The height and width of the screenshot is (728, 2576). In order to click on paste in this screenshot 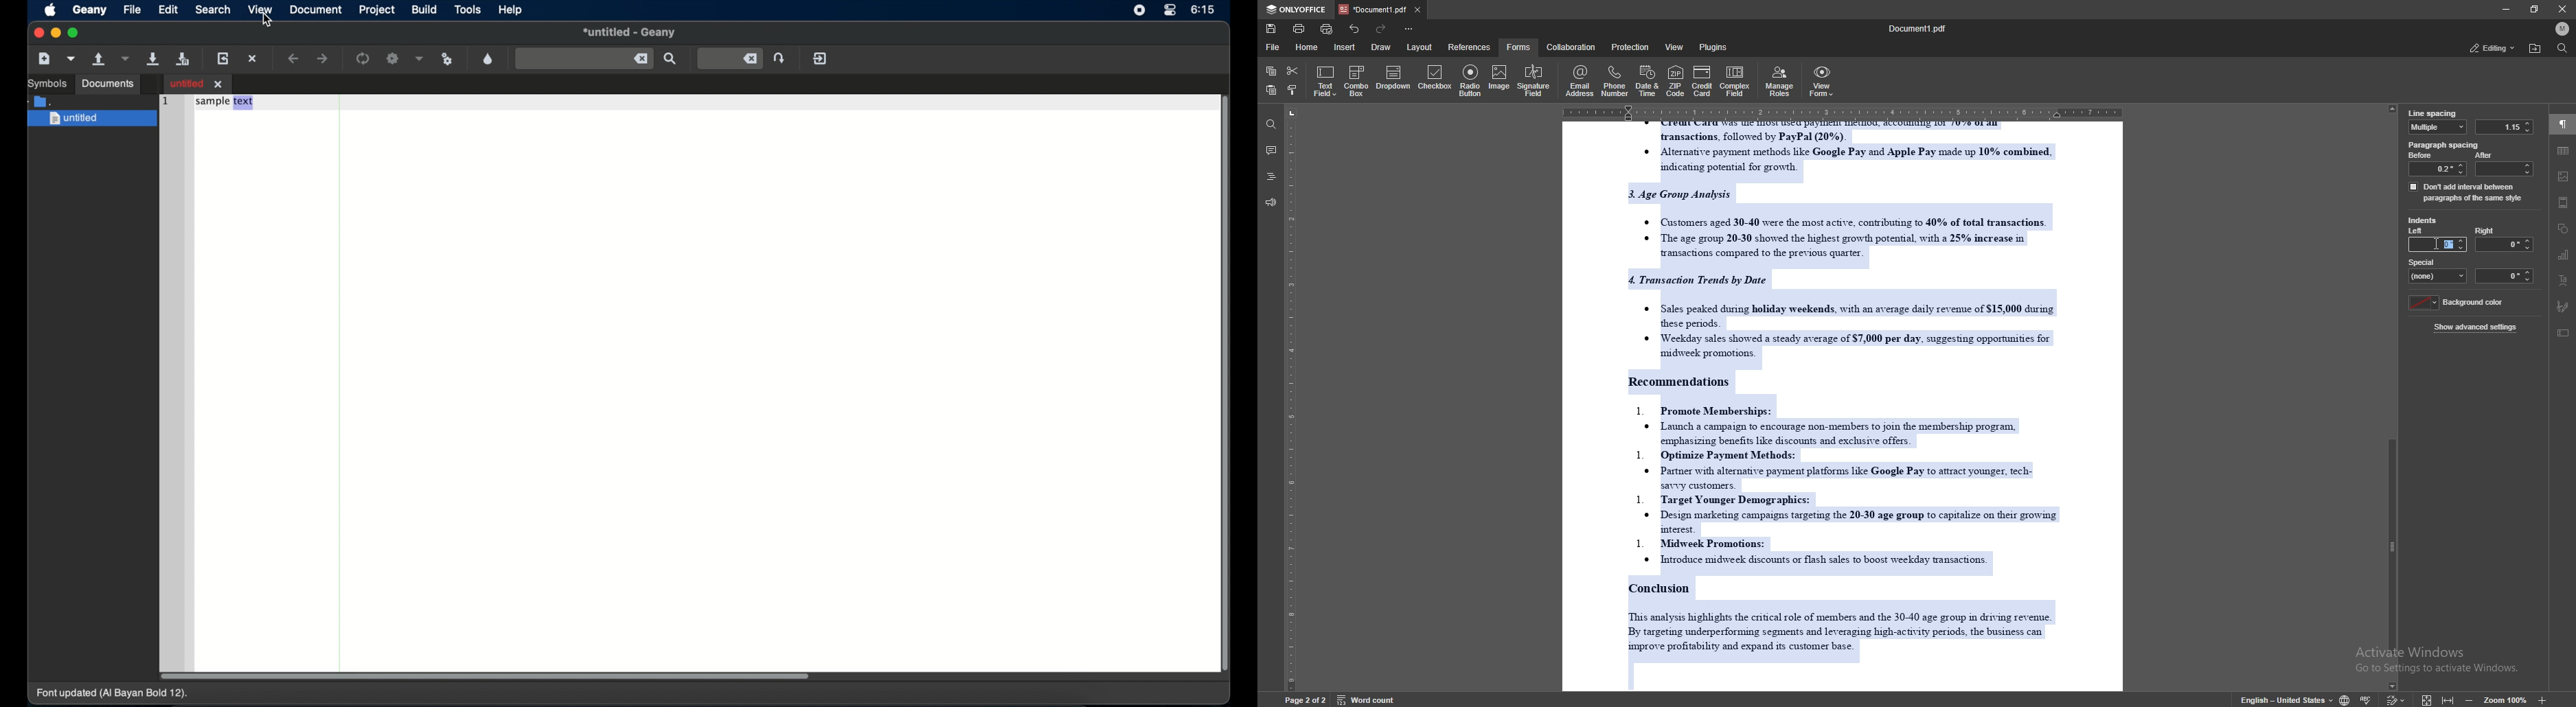, I will do `click(1270, 91)`.